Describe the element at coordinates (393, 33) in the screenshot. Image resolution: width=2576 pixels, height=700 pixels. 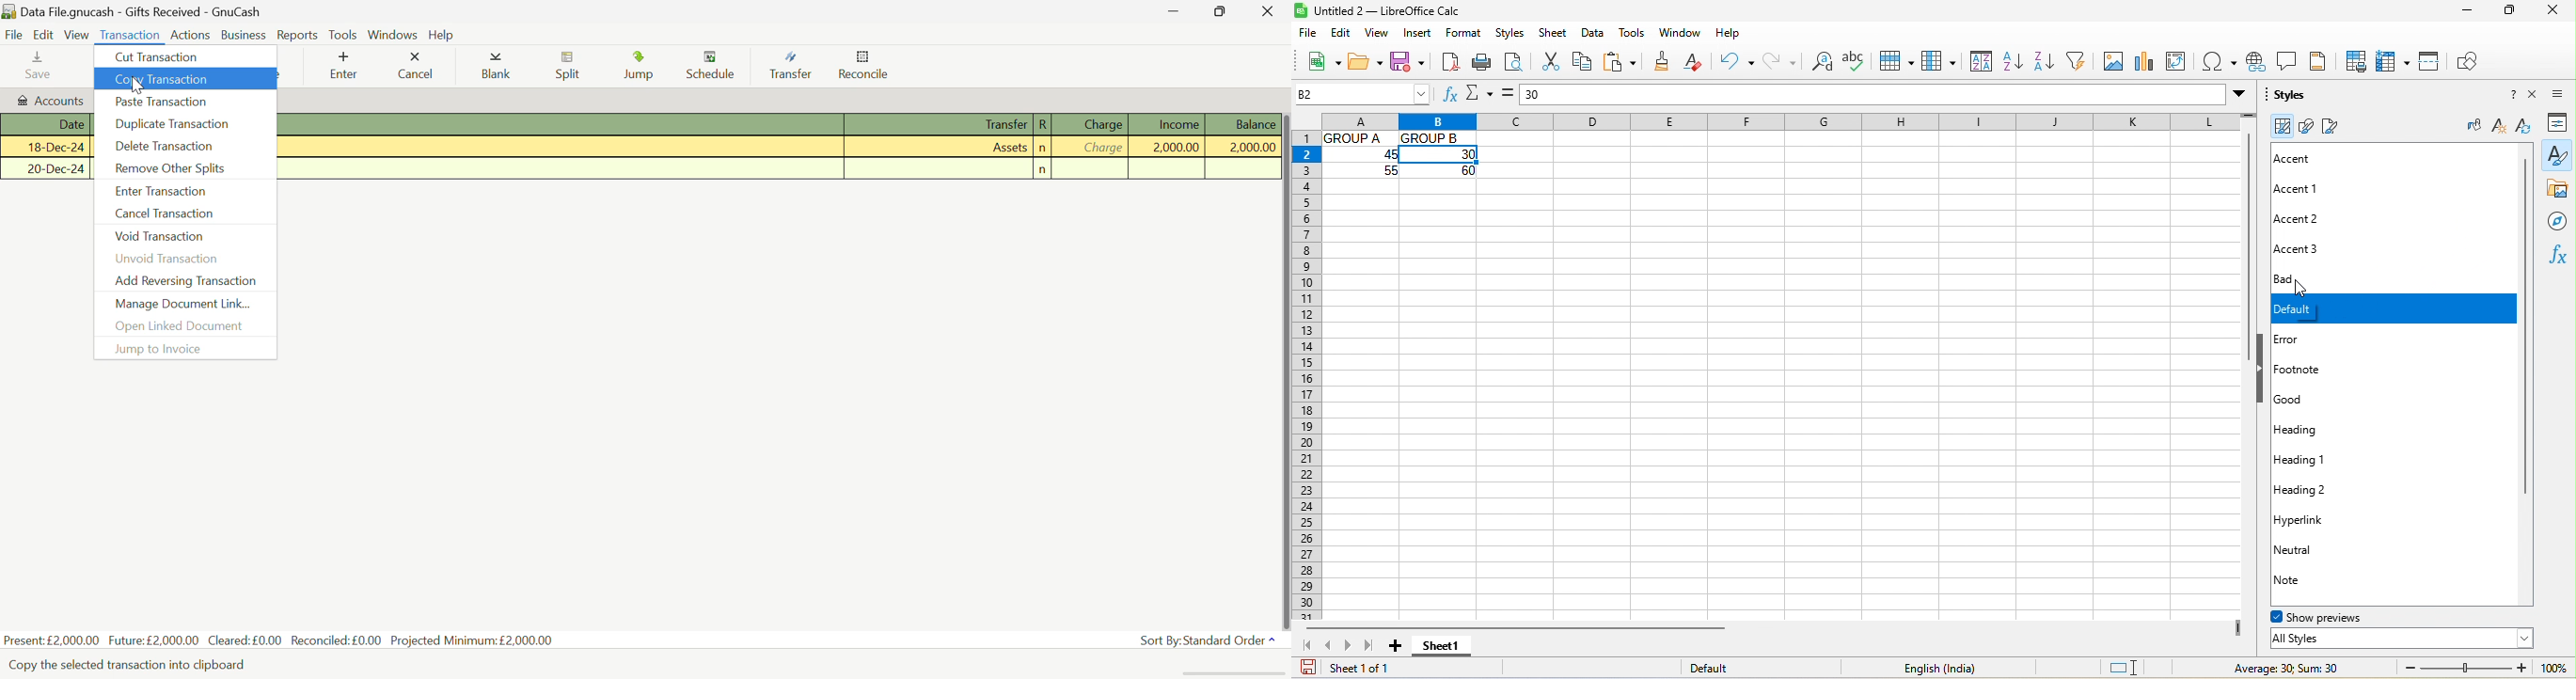
I see `Windows` at that location.